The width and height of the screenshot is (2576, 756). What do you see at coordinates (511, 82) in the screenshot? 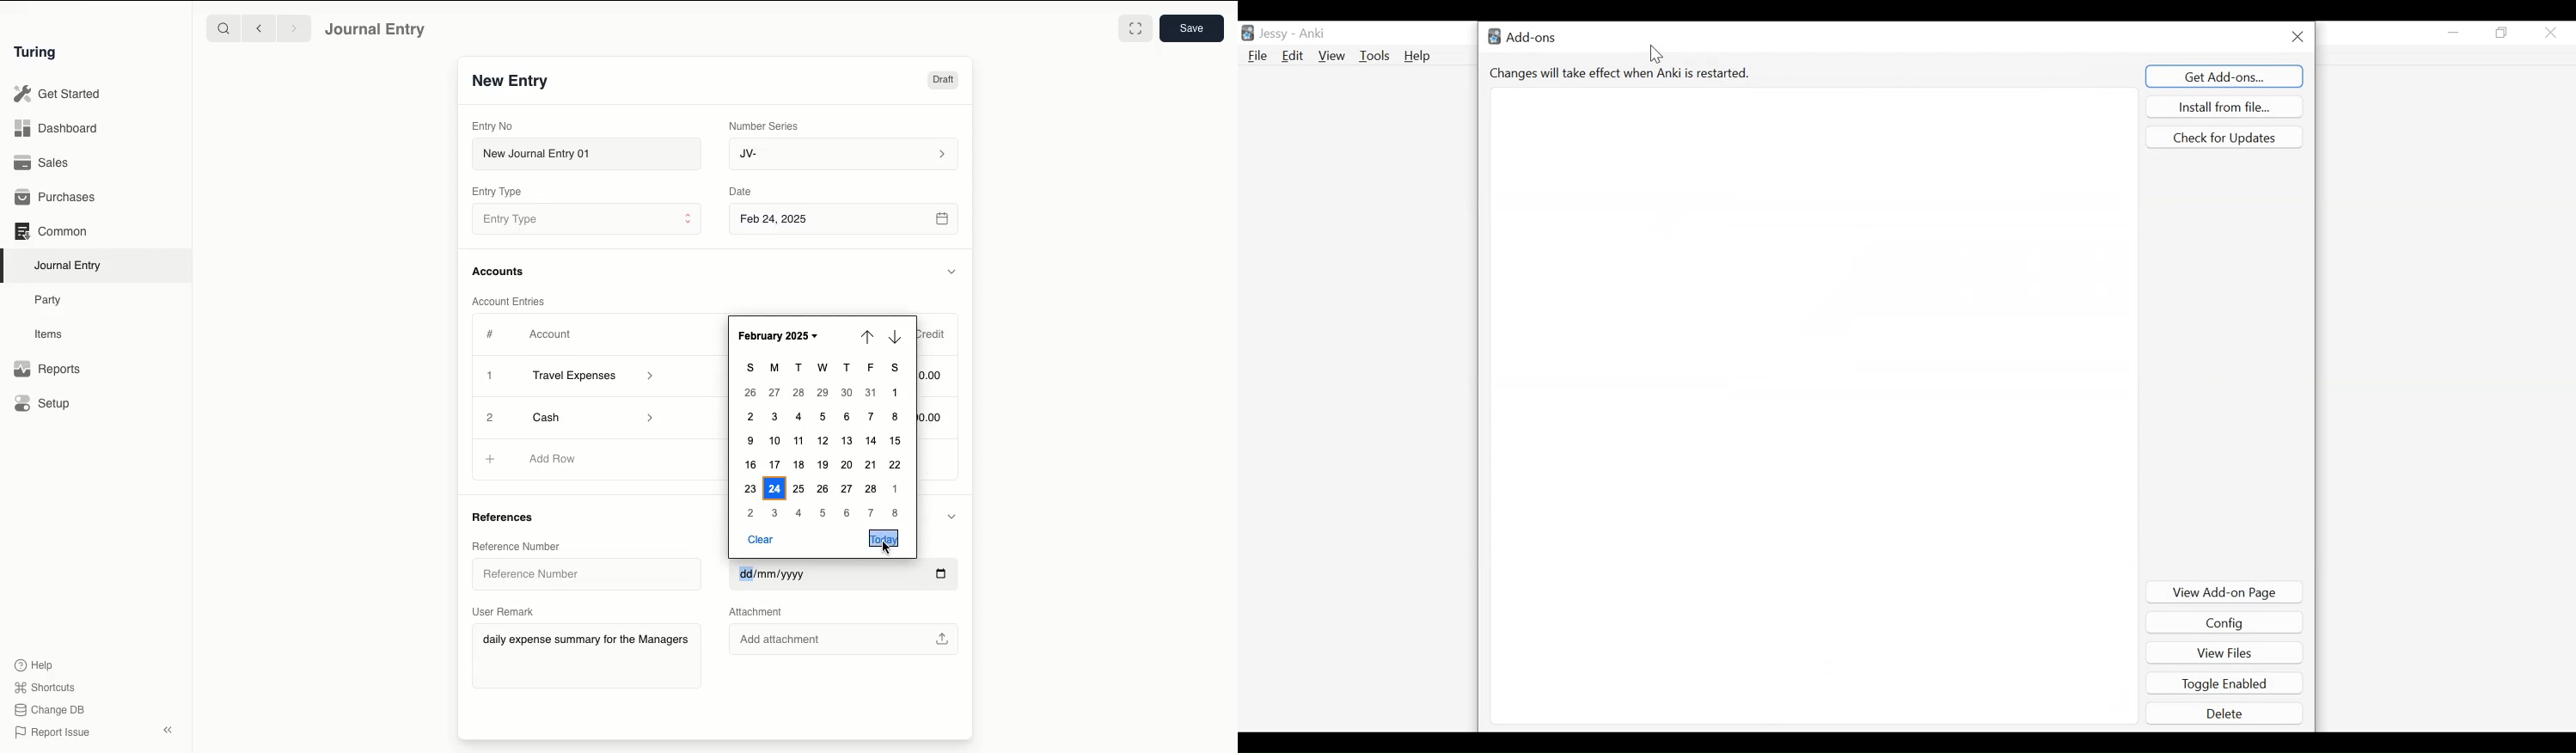
I see `New Entry` at bounding box center [511, 82].